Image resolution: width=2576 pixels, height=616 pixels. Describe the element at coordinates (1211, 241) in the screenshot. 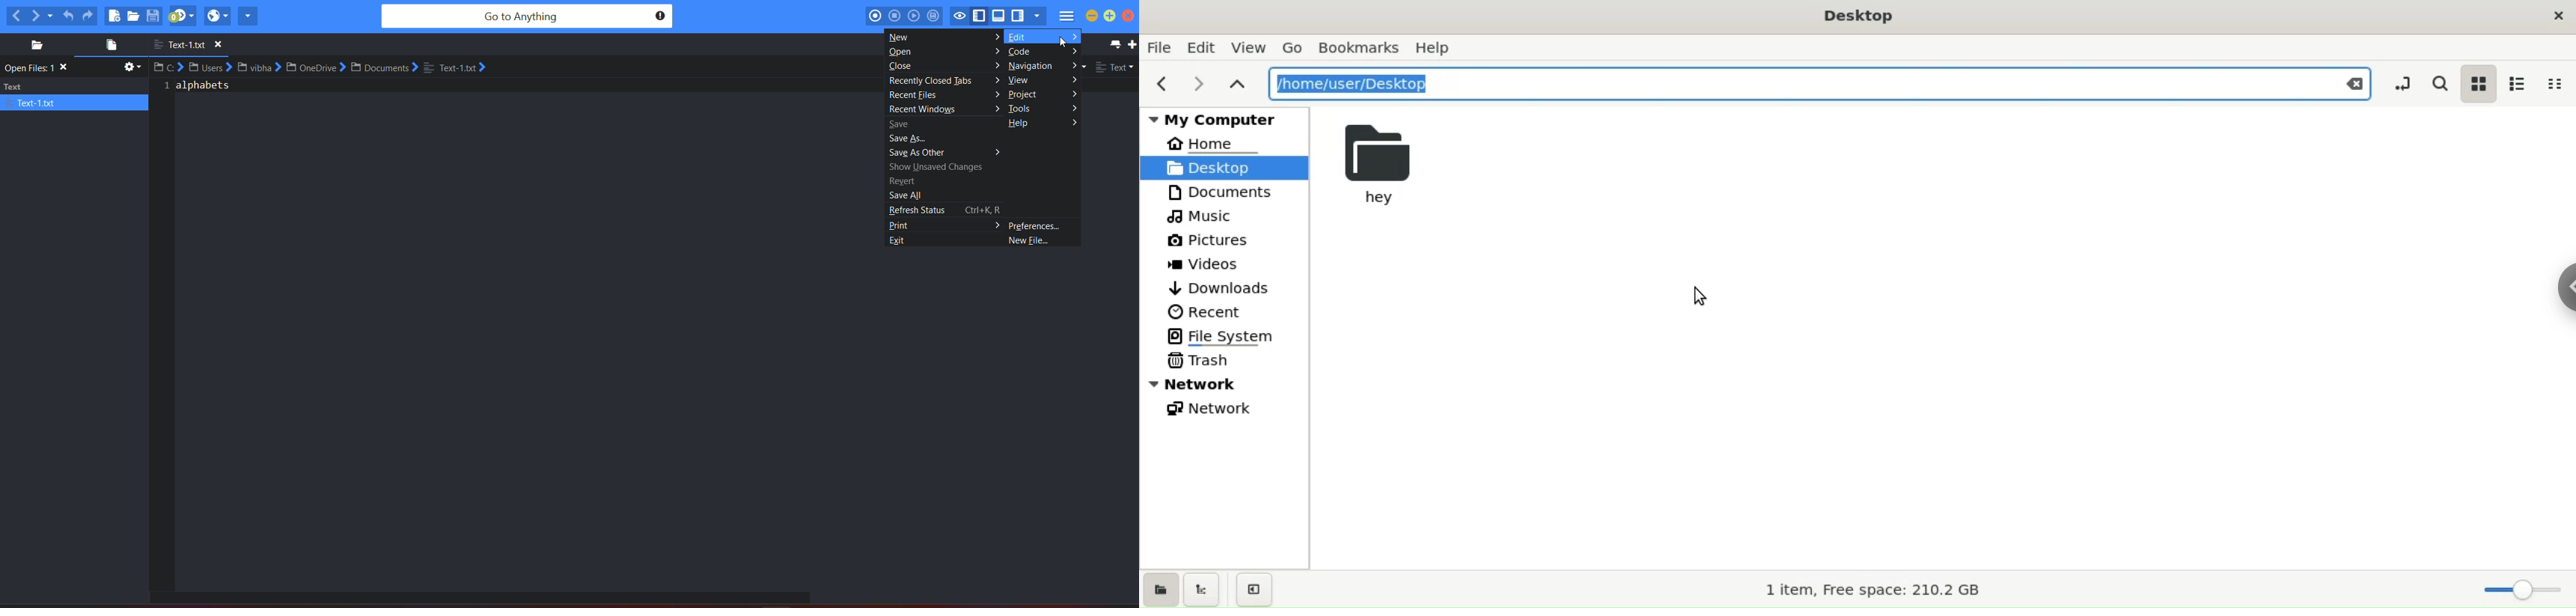

I see `pictures` at that location.